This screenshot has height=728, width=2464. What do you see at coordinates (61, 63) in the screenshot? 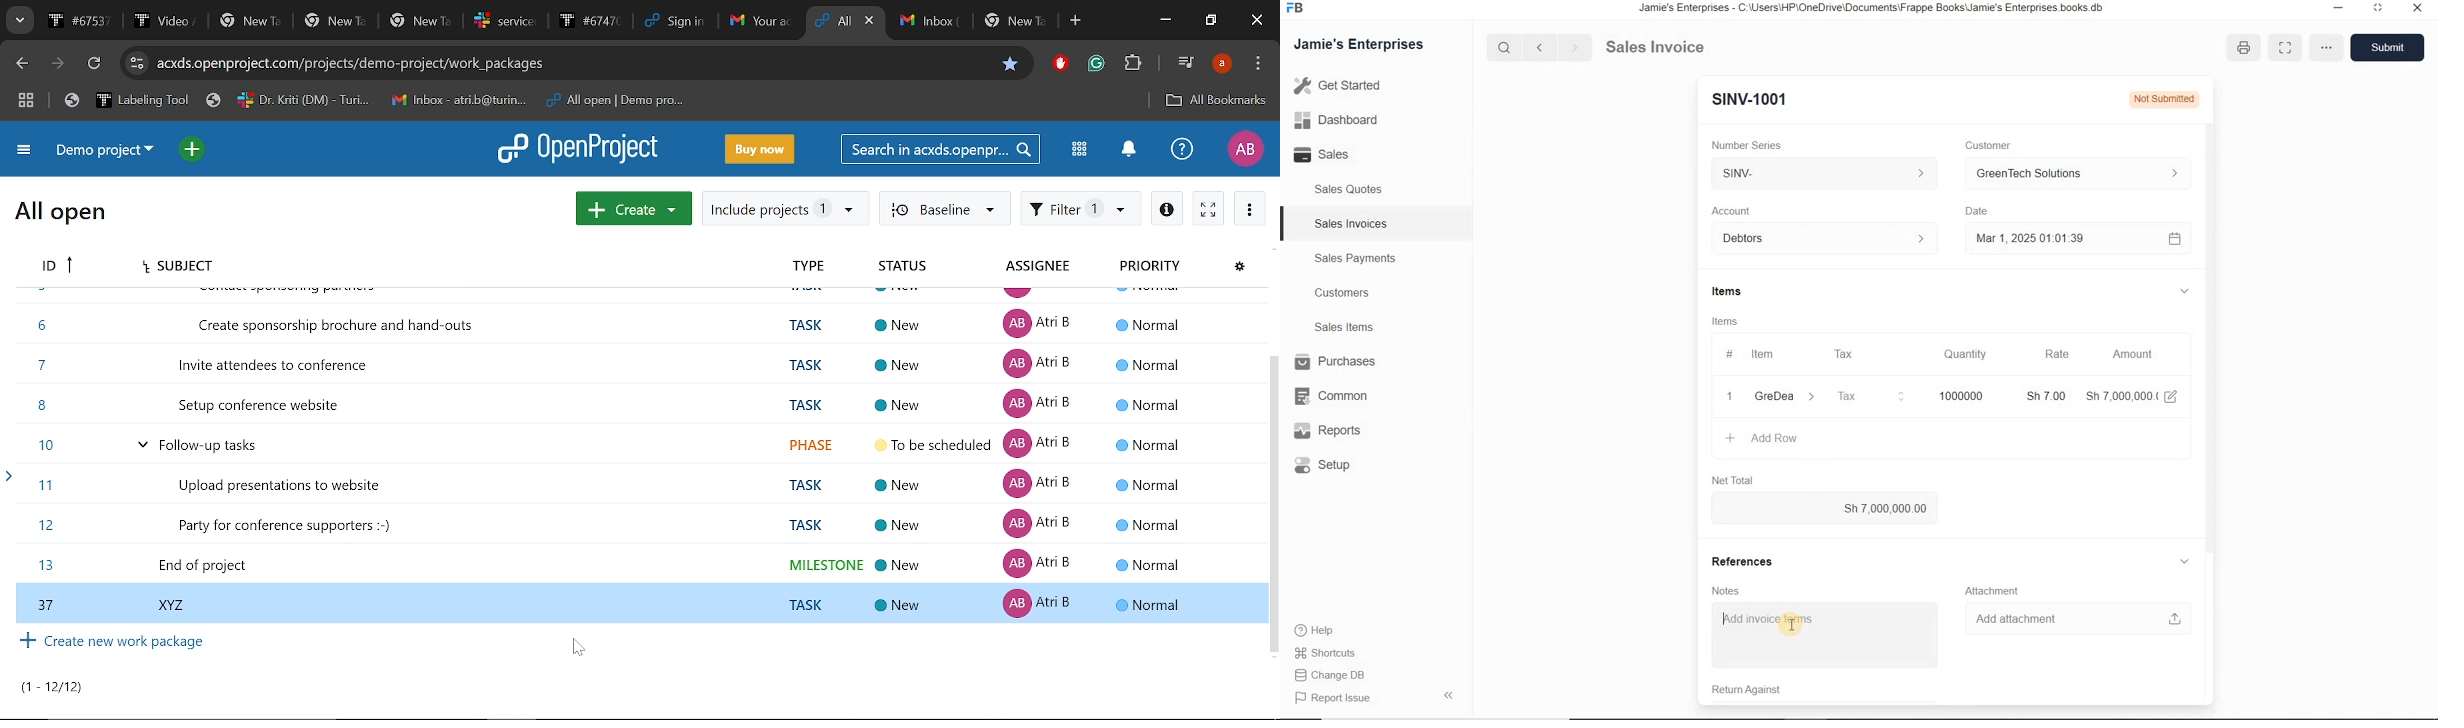
I see `Next page` at bounding box center [61, 63].